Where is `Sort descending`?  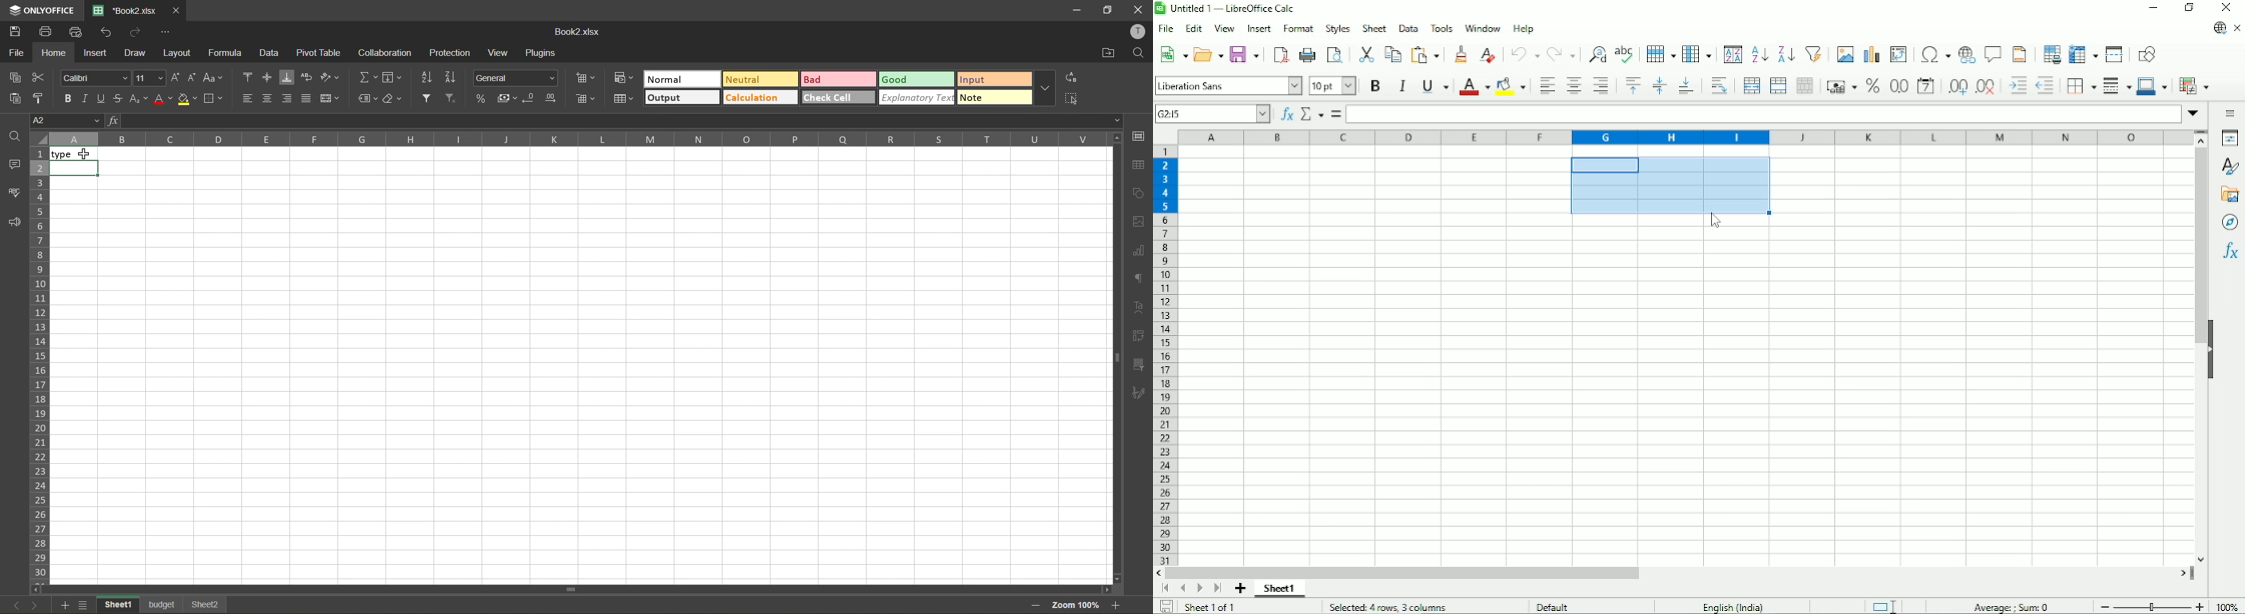
Sort descending is located at coordinates (1784, 53).